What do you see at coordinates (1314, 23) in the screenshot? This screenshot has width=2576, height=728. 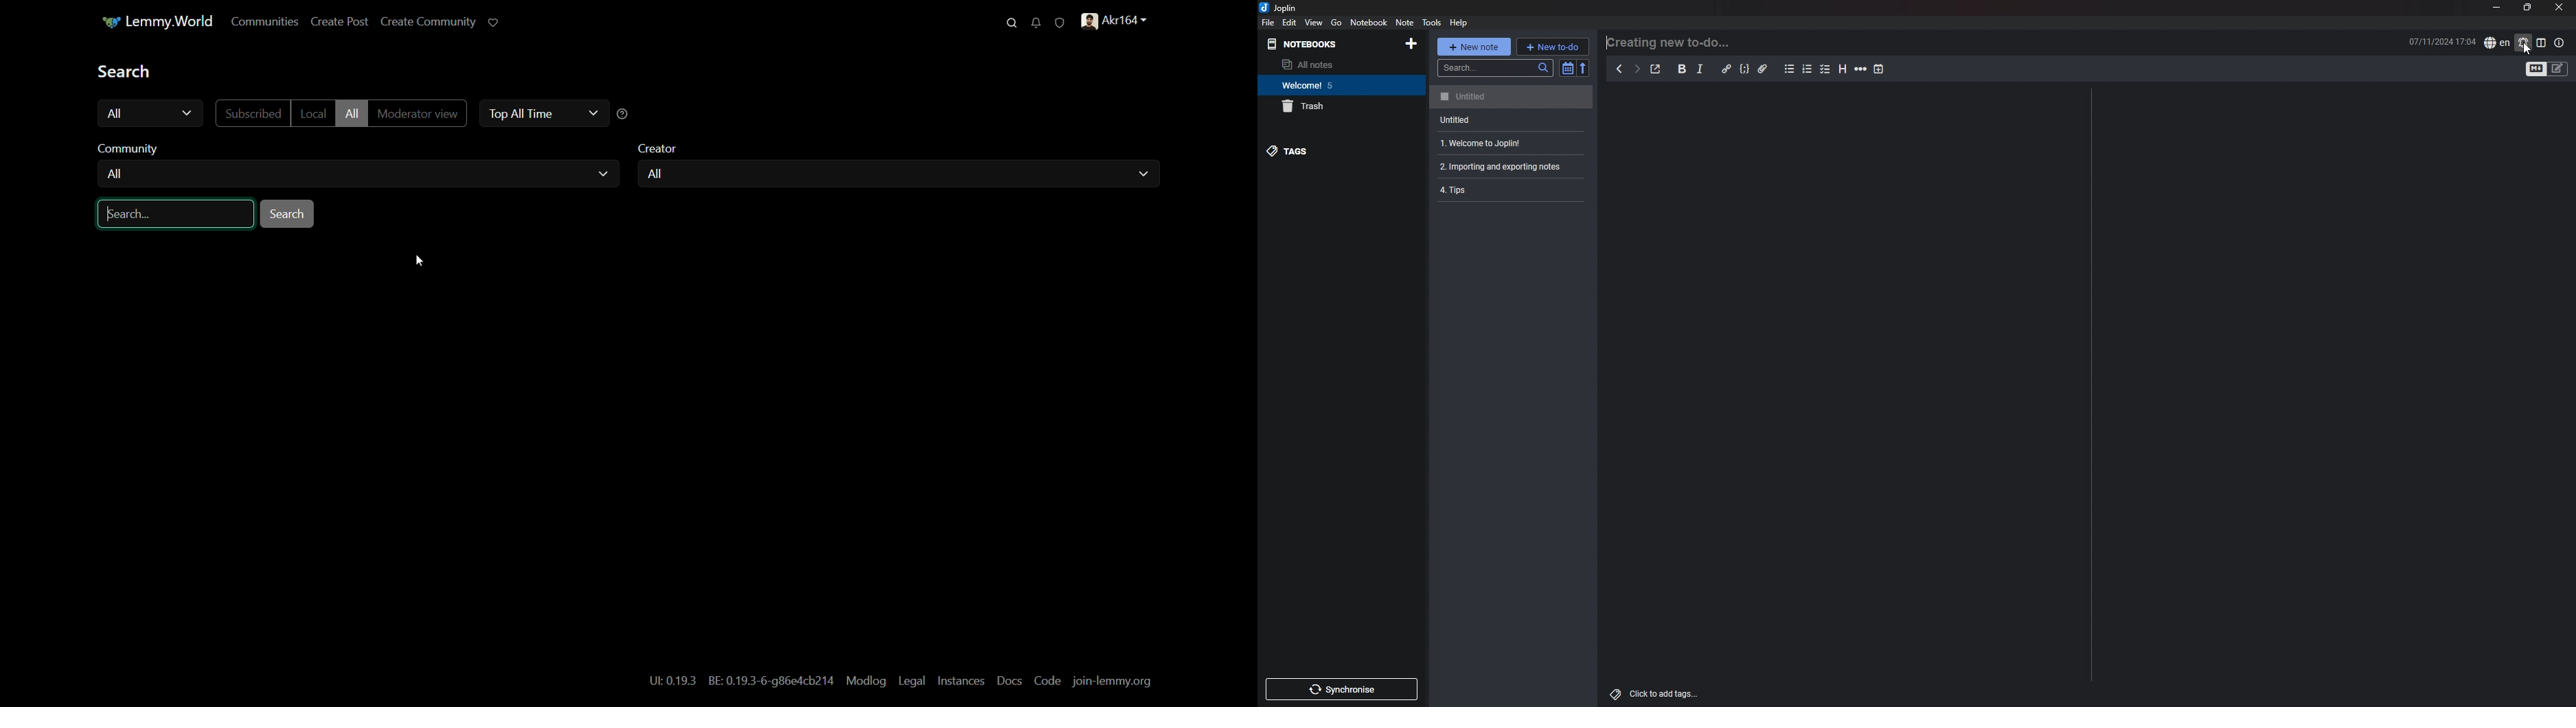 I see `view` at bounding box center [1314, 23].